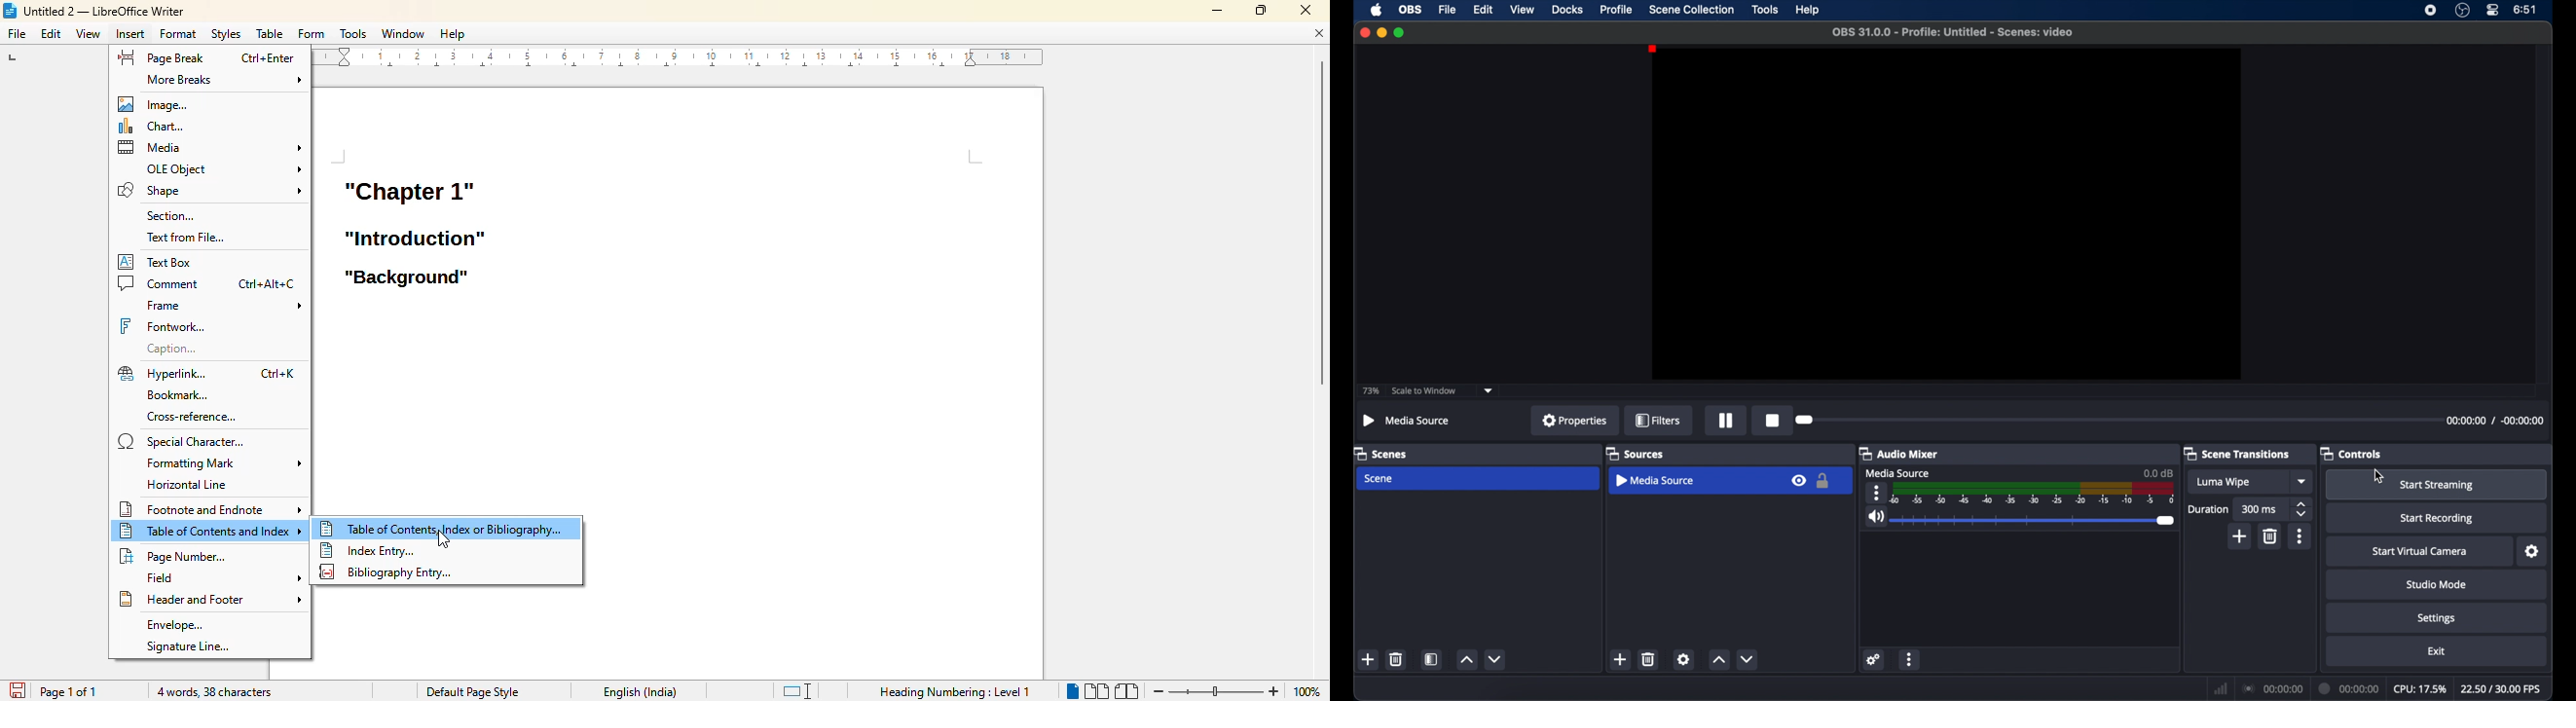 This screenshot has width=2576, height=728. Describe the element at coordinates (177, 395) in the screenshot. I see `bookmark` at that location.